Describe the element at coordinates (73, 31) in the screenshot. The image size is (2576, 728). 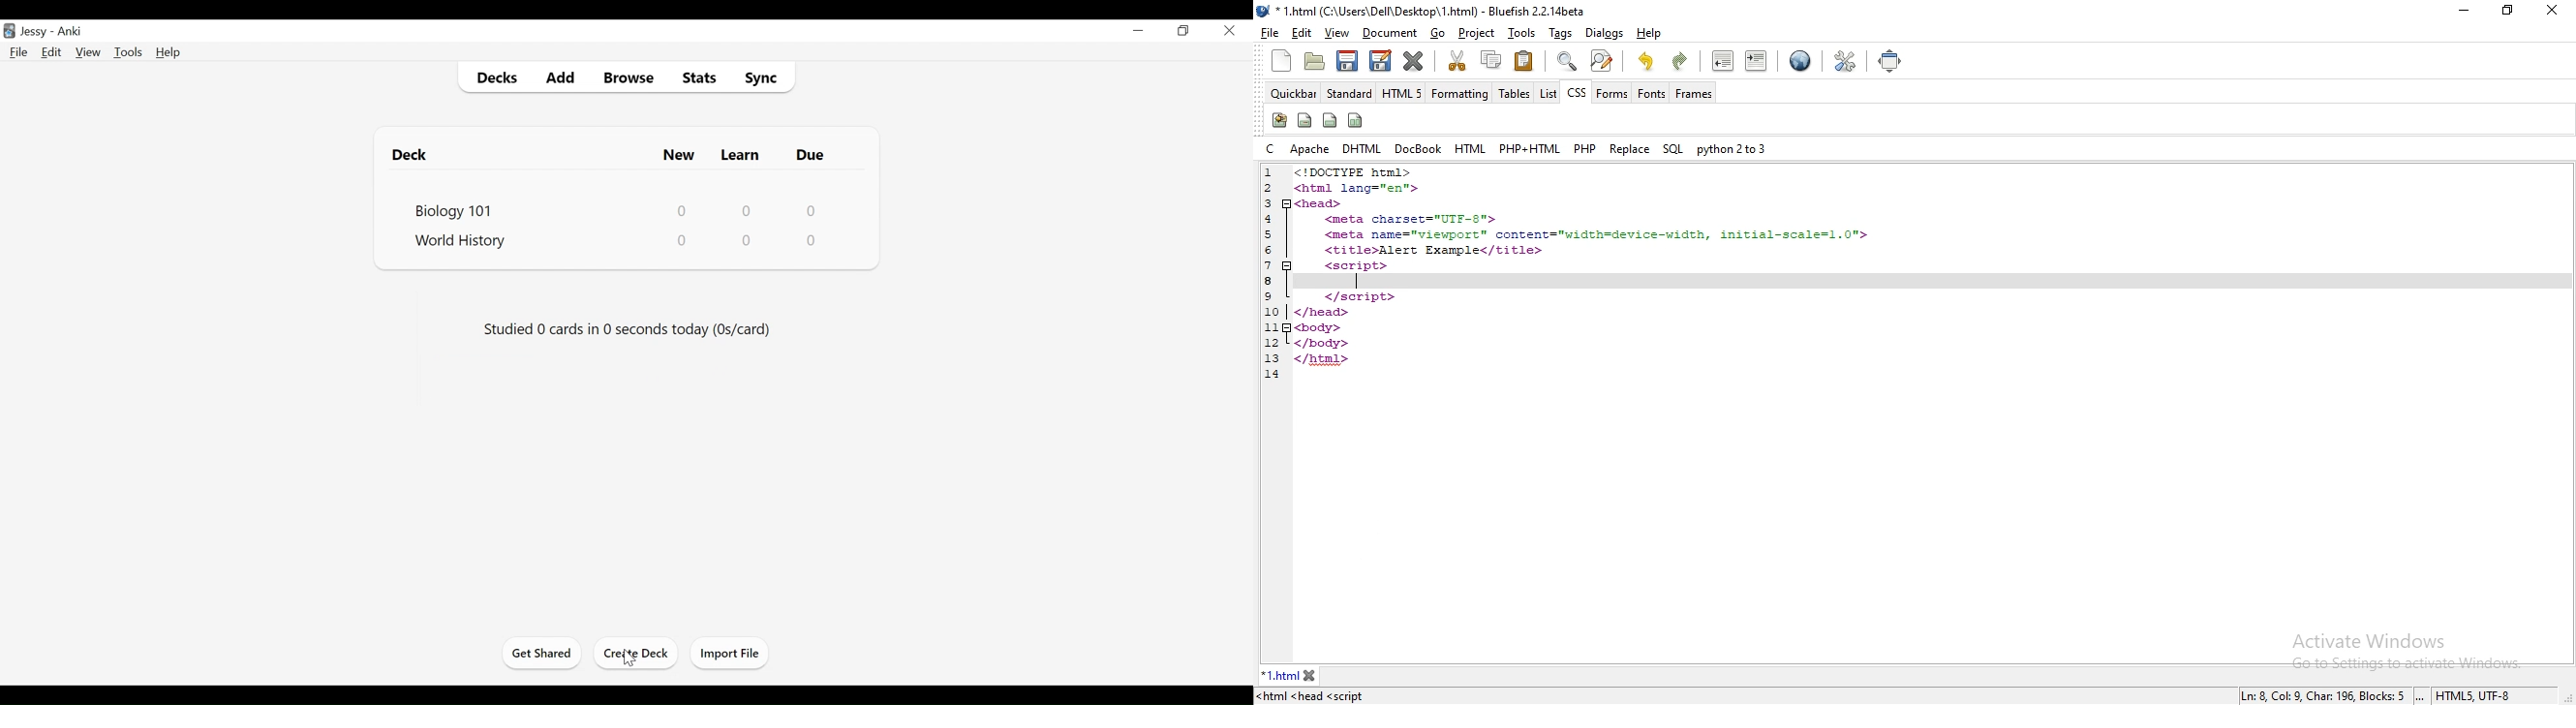
I see `Anki` at that location.